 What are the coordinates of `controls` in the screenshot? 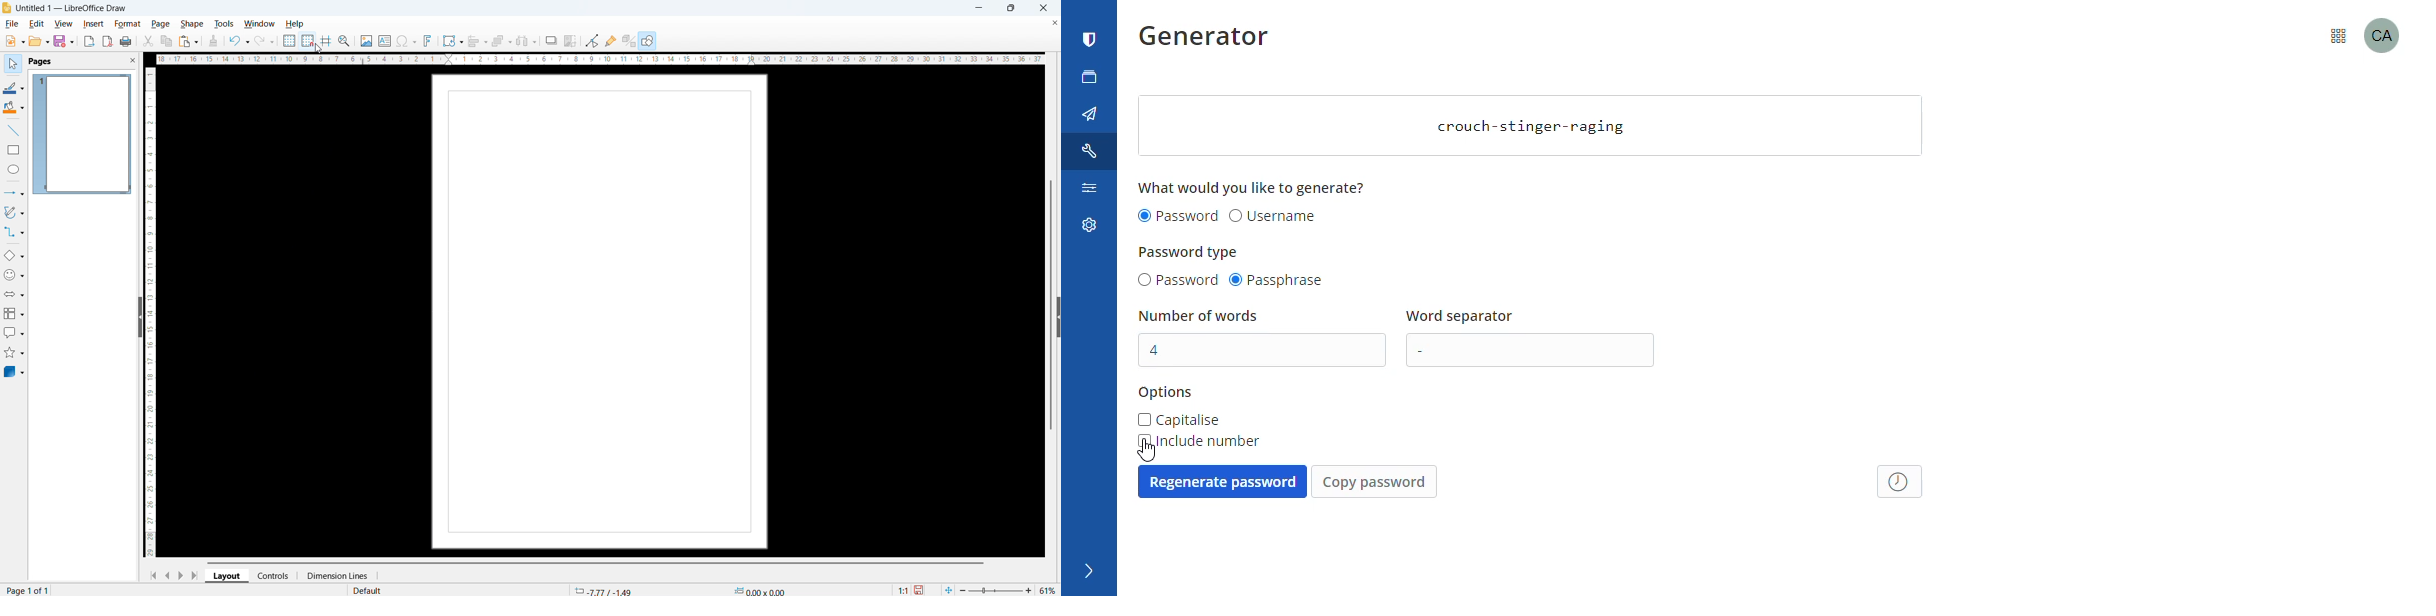 It's located at (273, 577).